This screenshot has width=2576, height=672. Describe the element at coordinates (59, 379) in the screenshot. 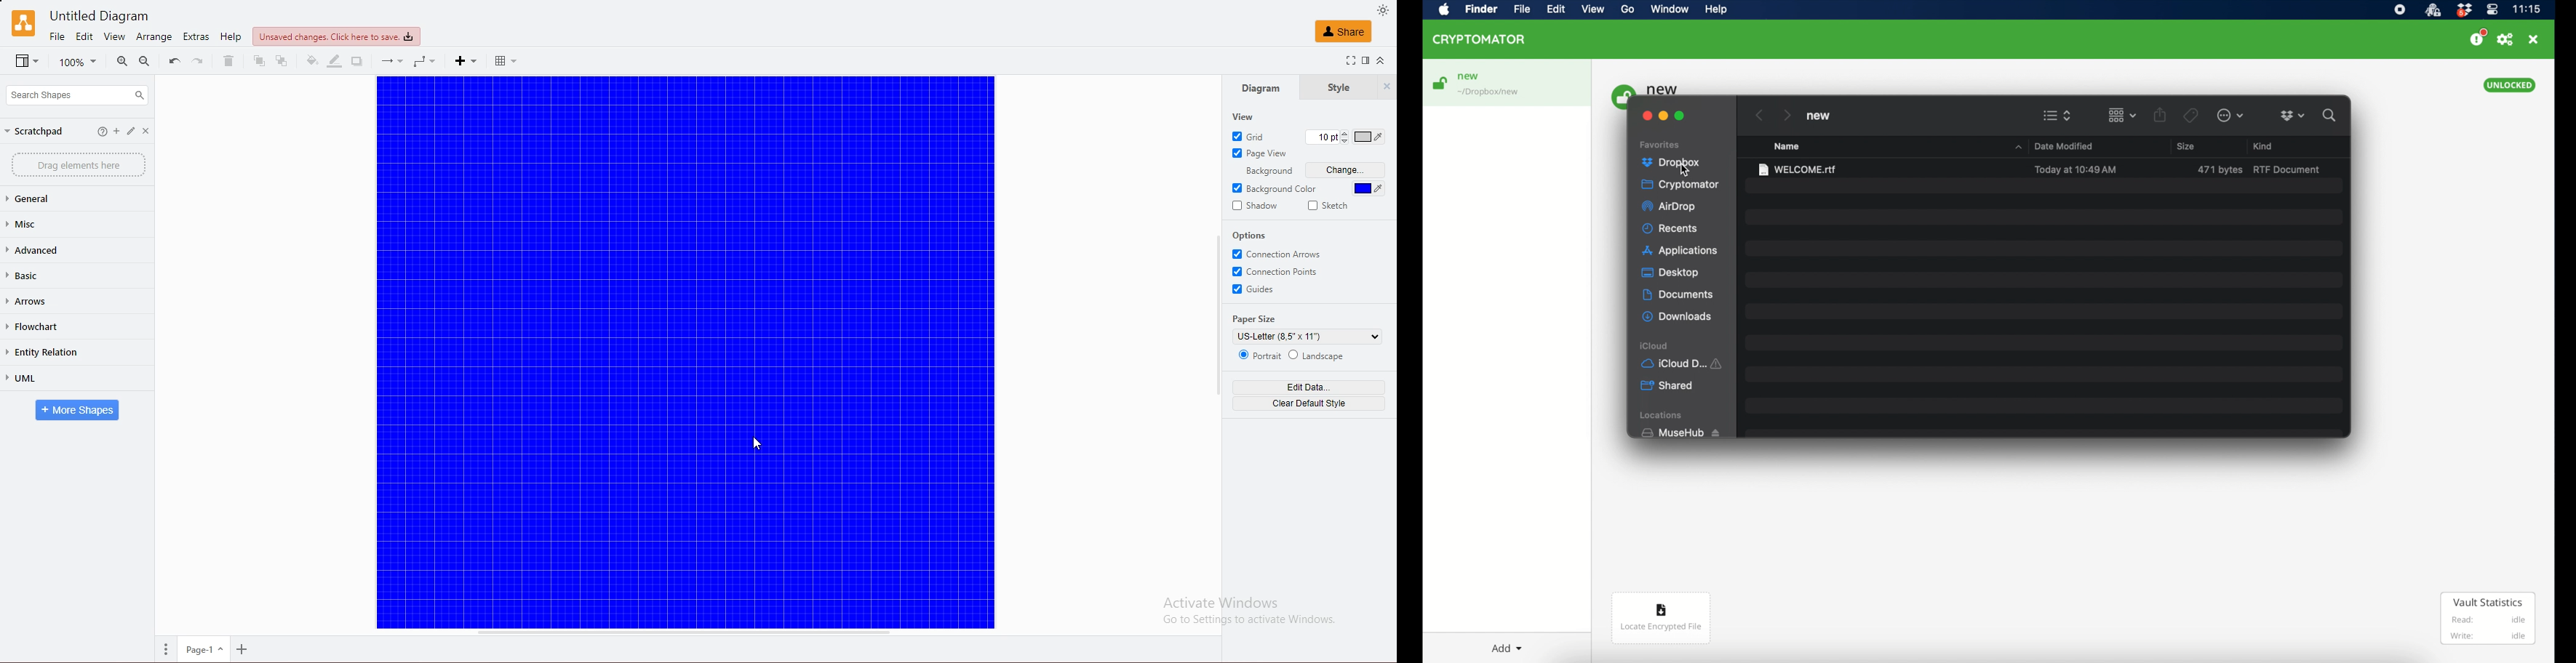

I see `UML` at that location.